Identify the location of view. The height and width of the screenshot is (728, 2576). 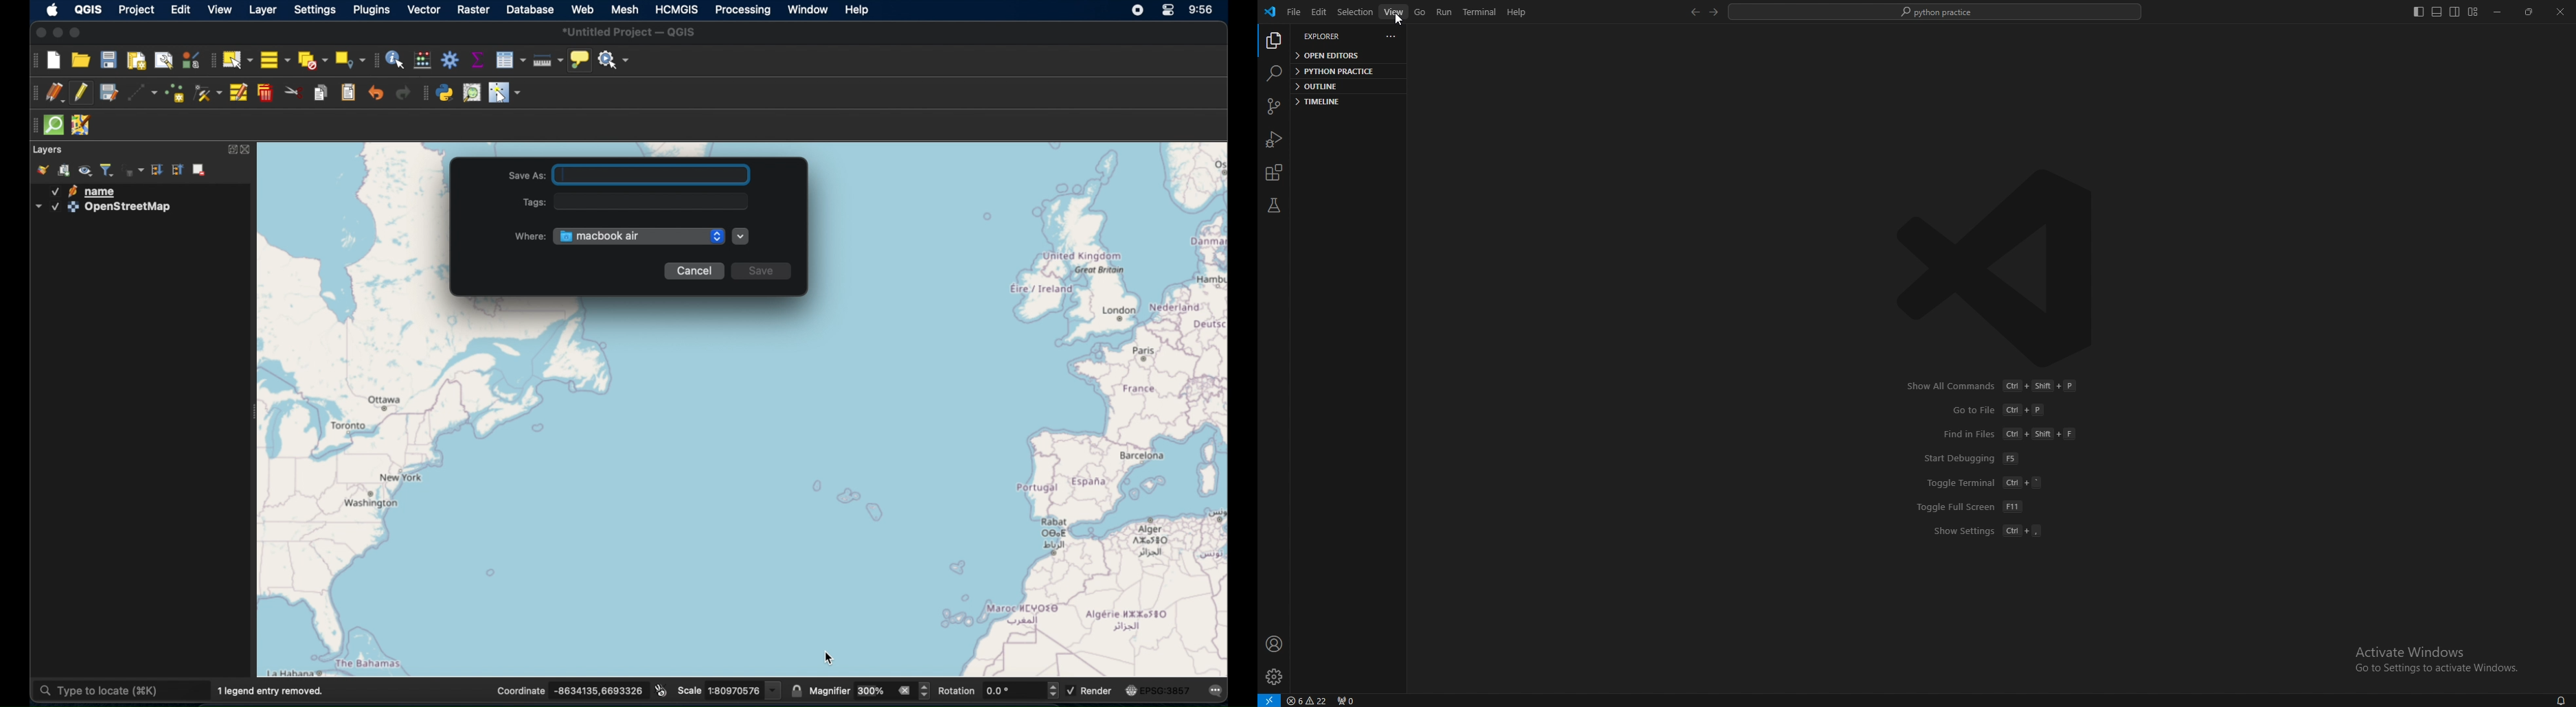
(217, 9).